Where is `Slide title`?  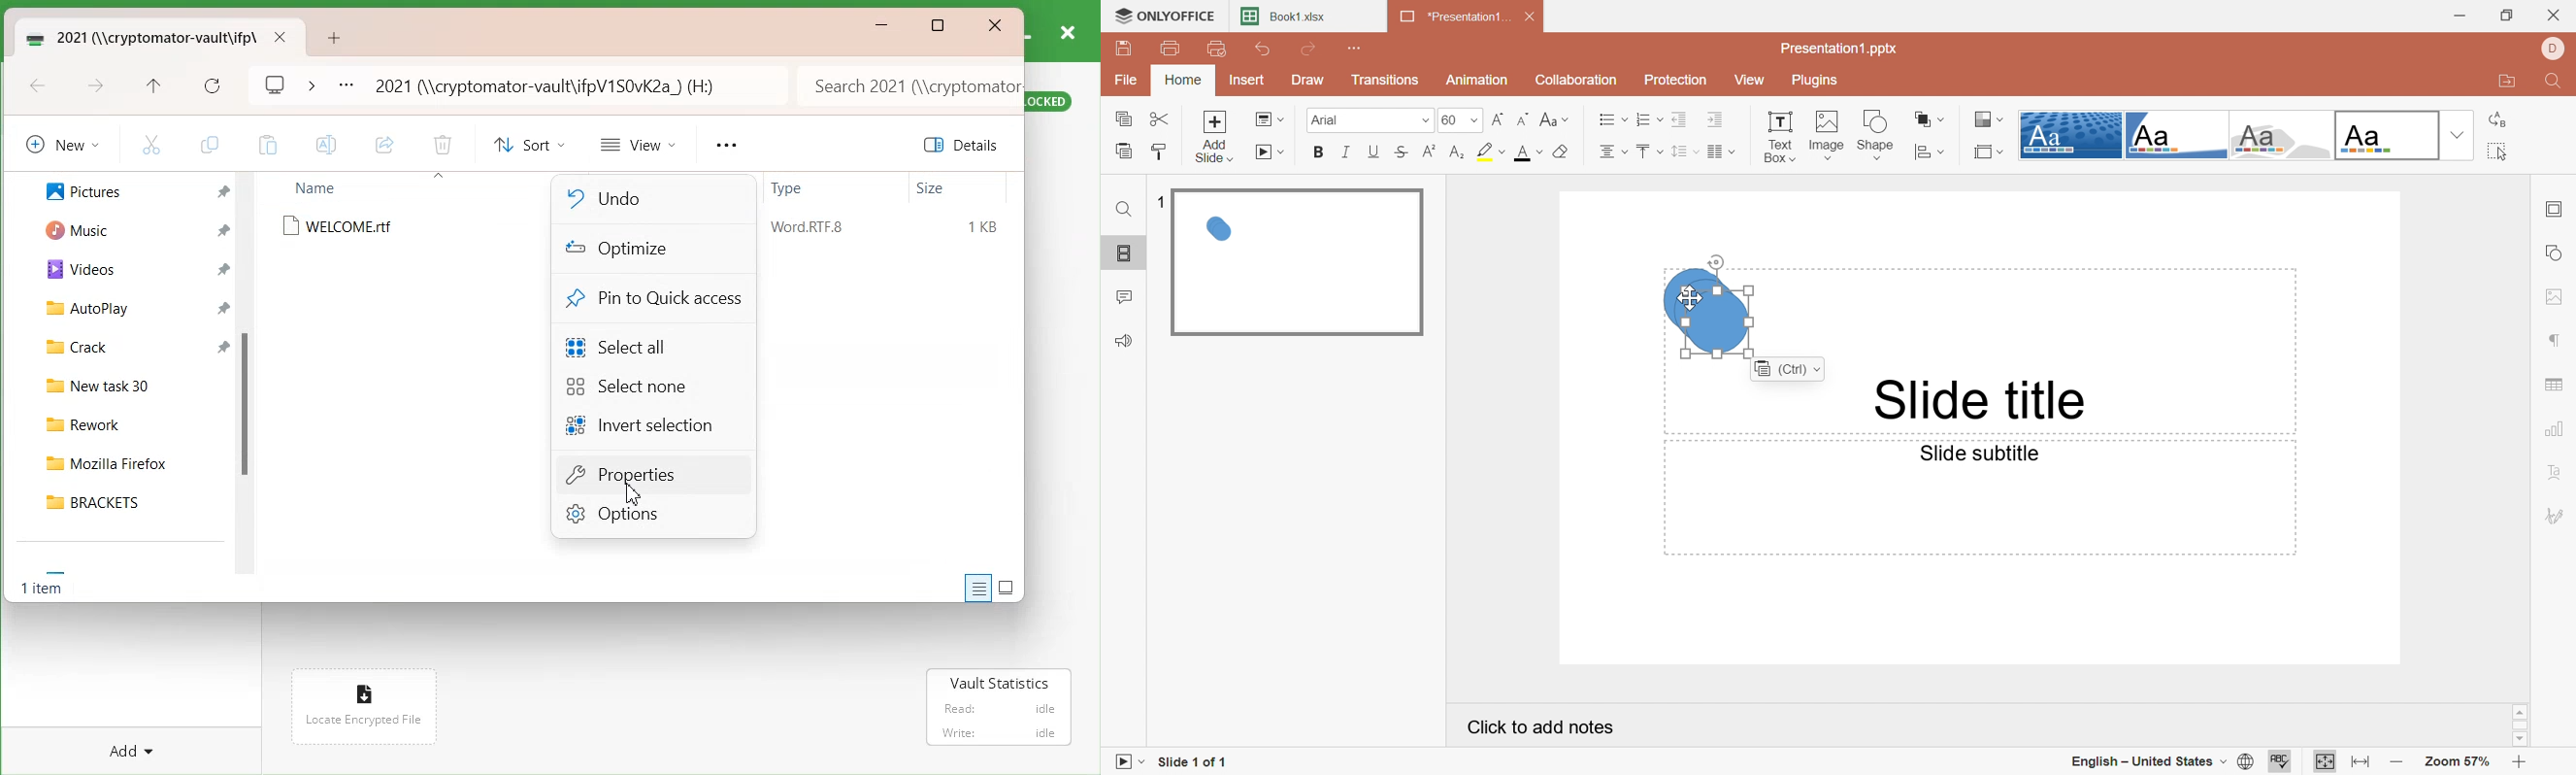 Slide title is located at coordinates (1982, 401).